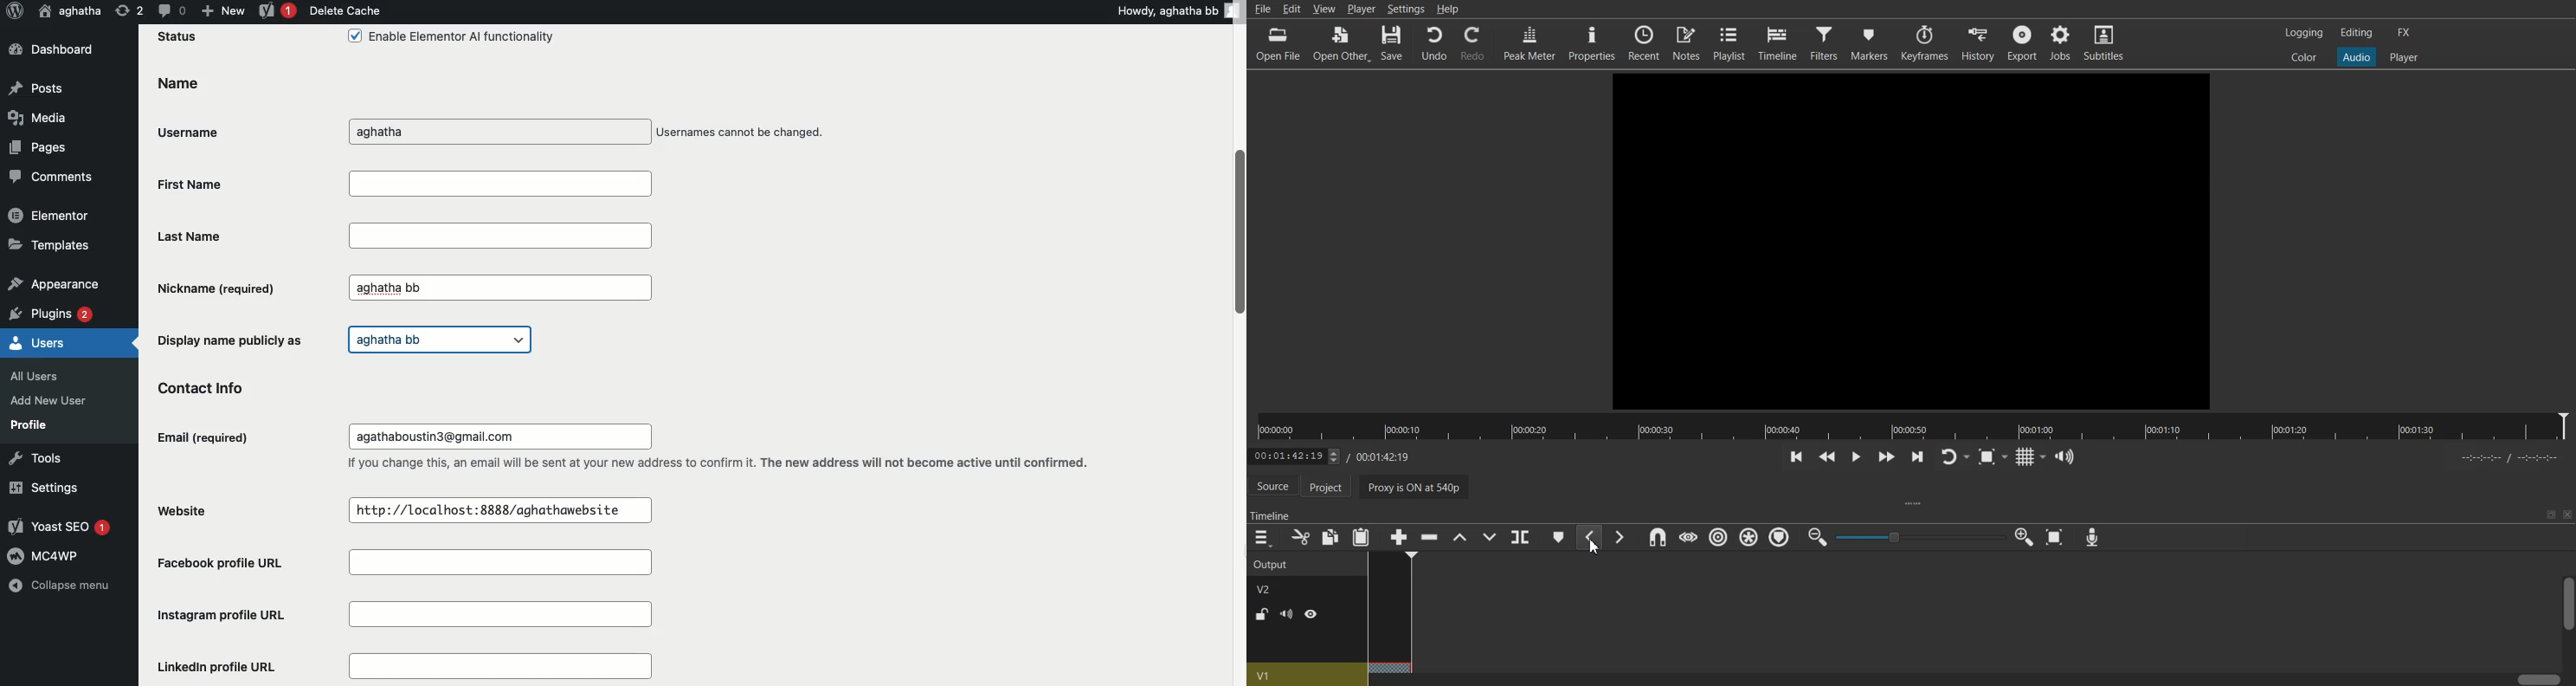  I want to click on Ripple all track, so click(1748, 536).